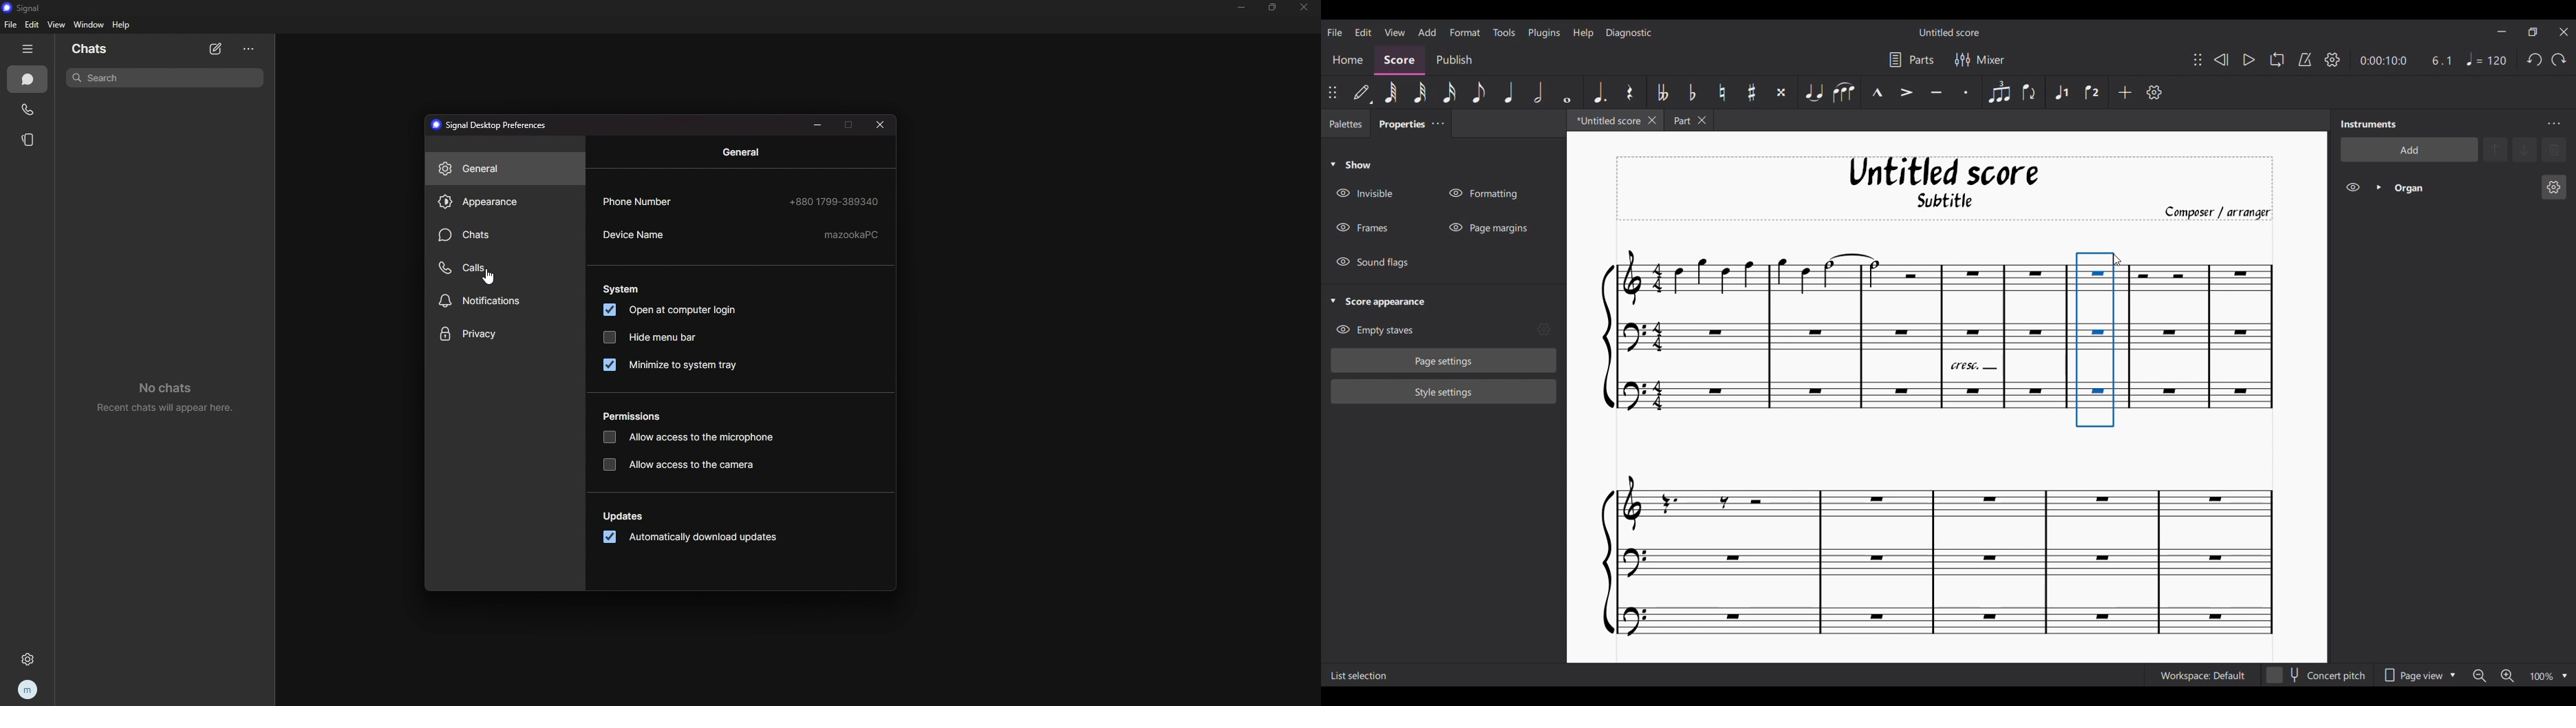 The width and height of the screenshot is (2576, 728). Describe the element at coordinates (1362, 227) in the screenshot. I see `Hide Frames` at that location.